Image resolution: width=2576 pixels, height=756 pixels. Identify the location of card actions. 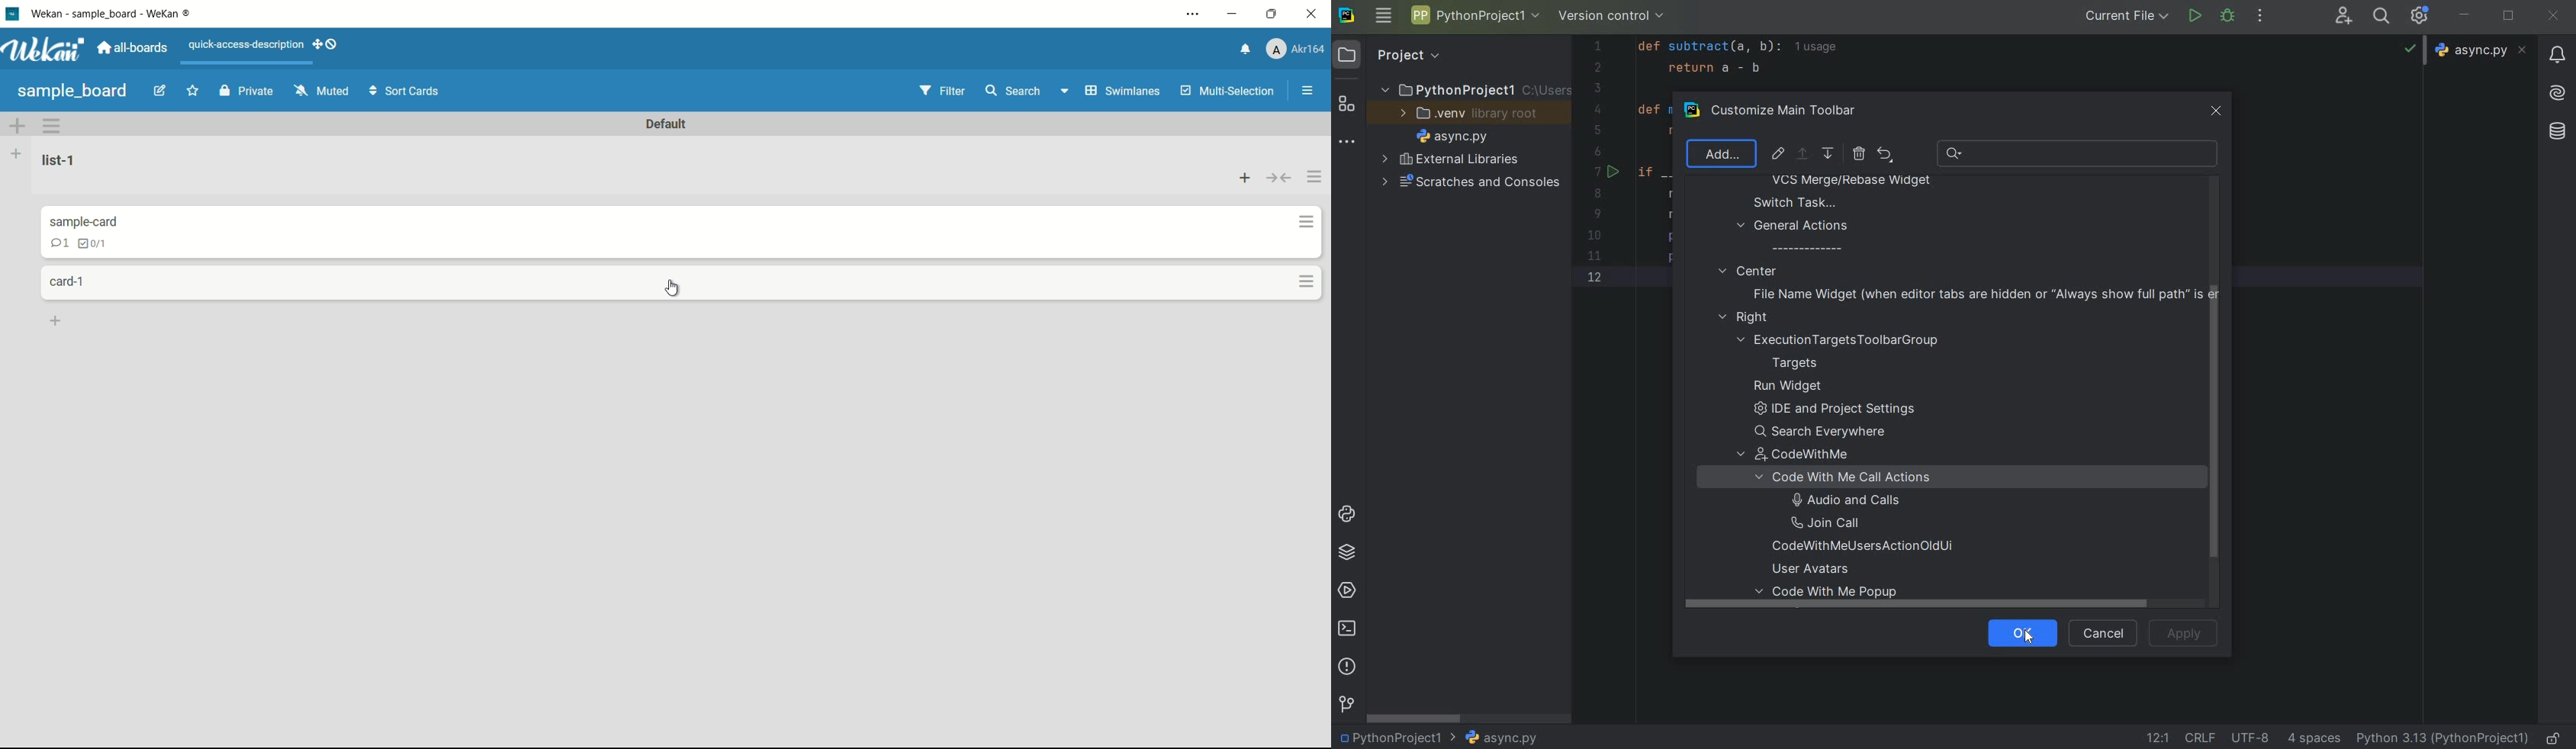
(1302, 280).